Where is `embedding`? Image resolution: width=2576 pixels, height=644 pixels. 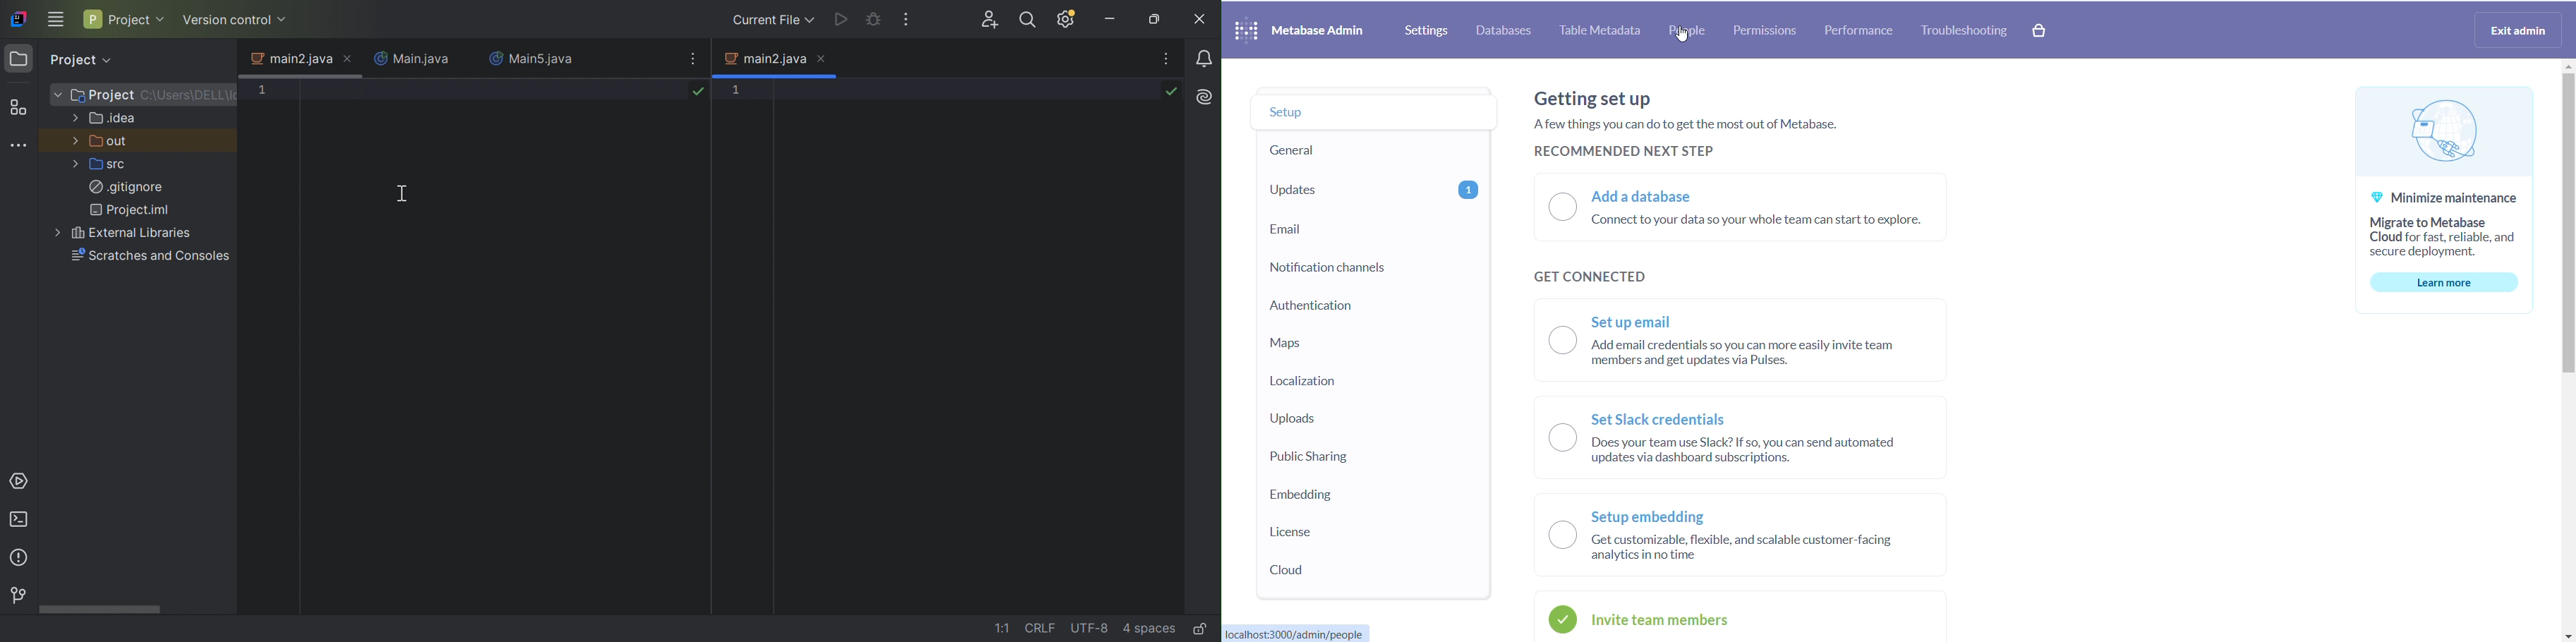
embedding is located at coordinates (1356, 499).